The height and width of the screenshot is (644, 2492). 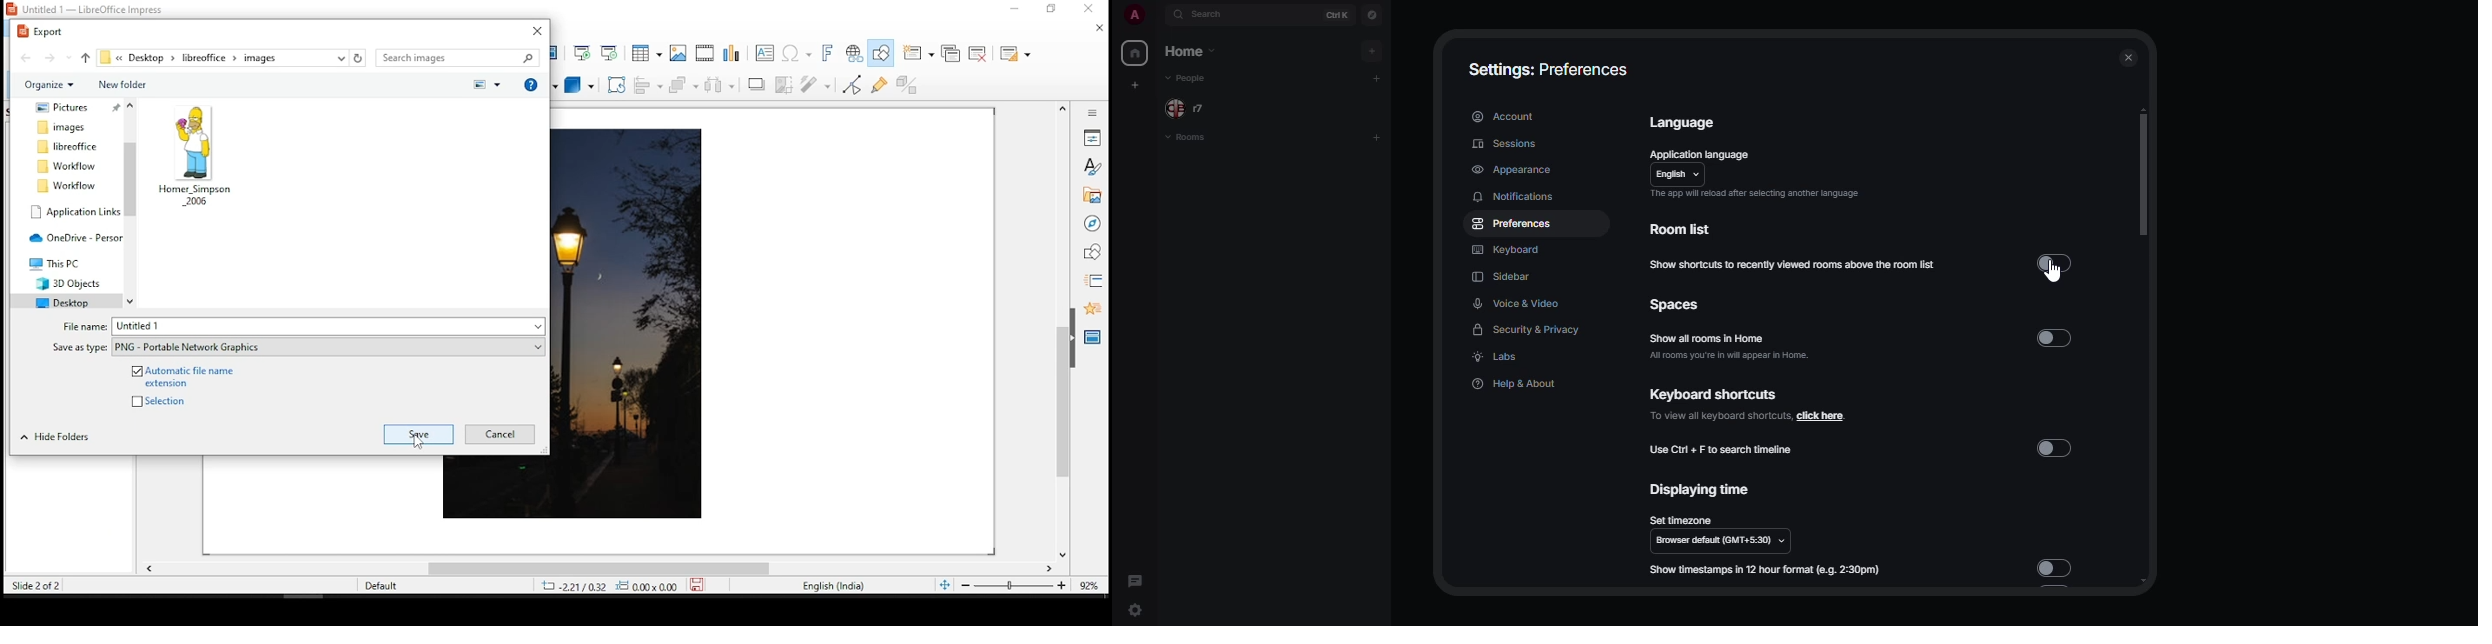 I want to click on disabled, so click(x=2055, y=336).